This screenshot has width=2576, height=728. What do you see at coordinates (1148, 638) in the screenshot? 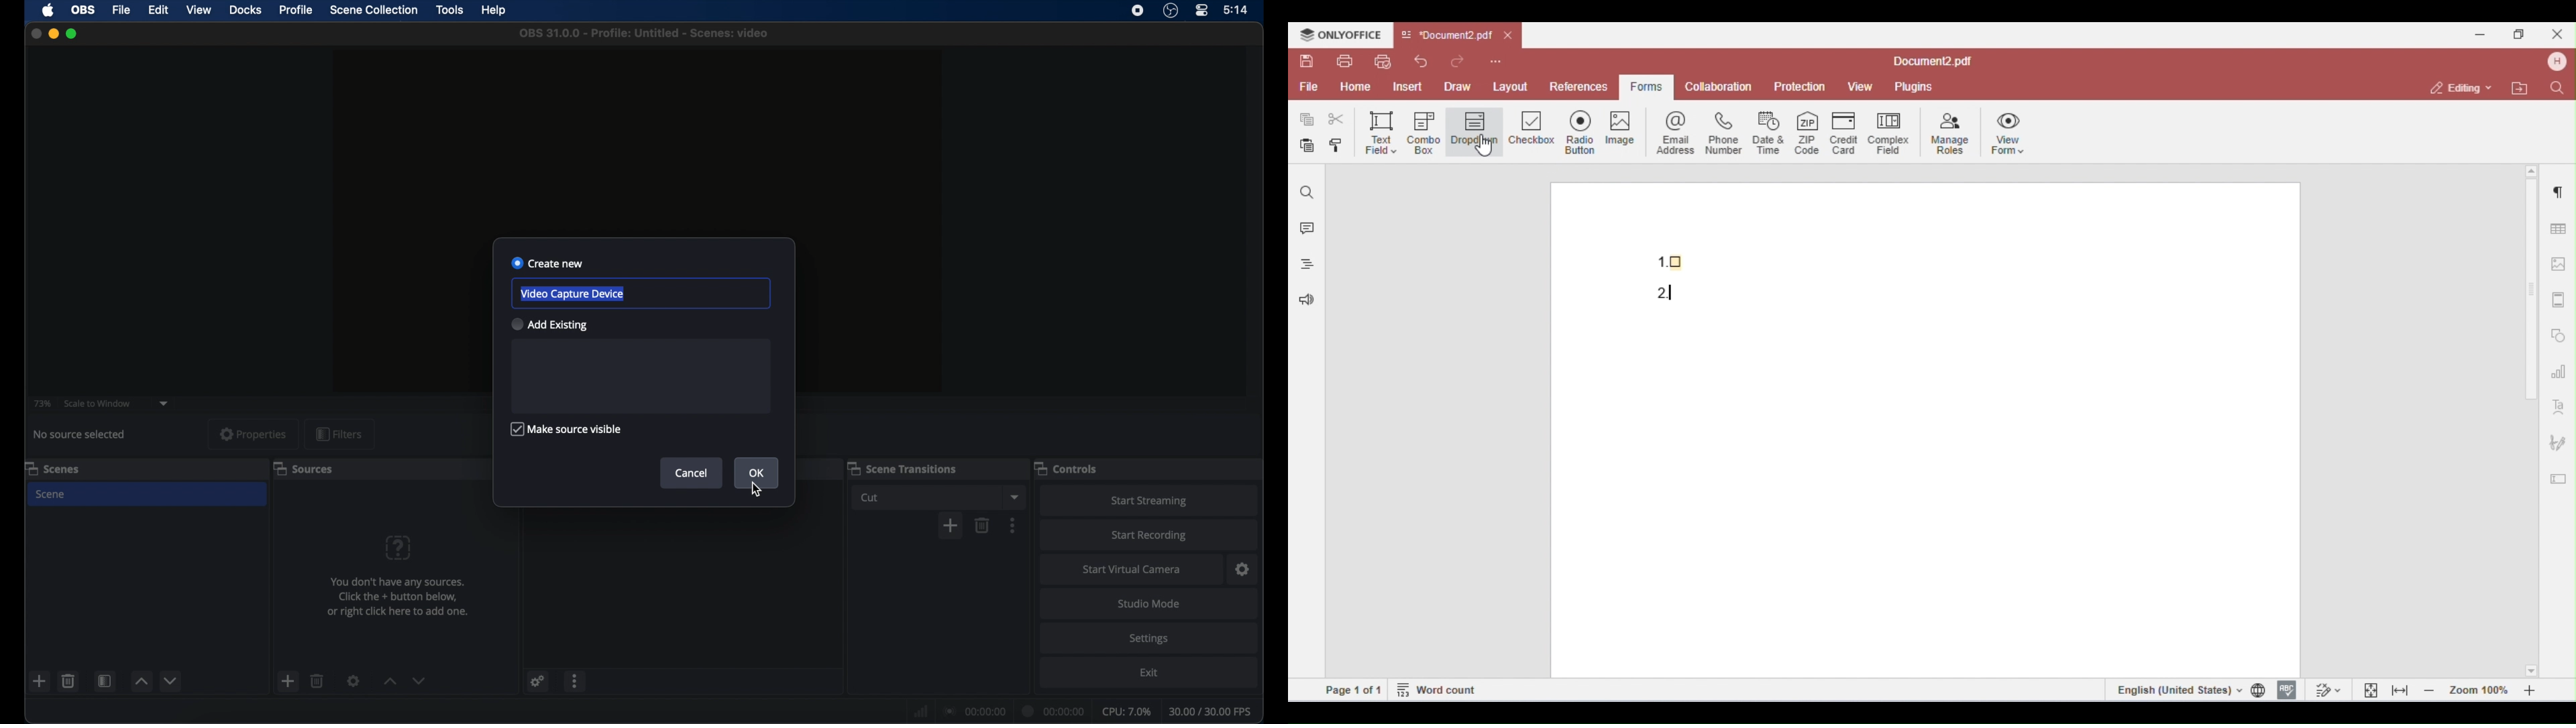
I see `settings` at bounding box center [1148, 638].